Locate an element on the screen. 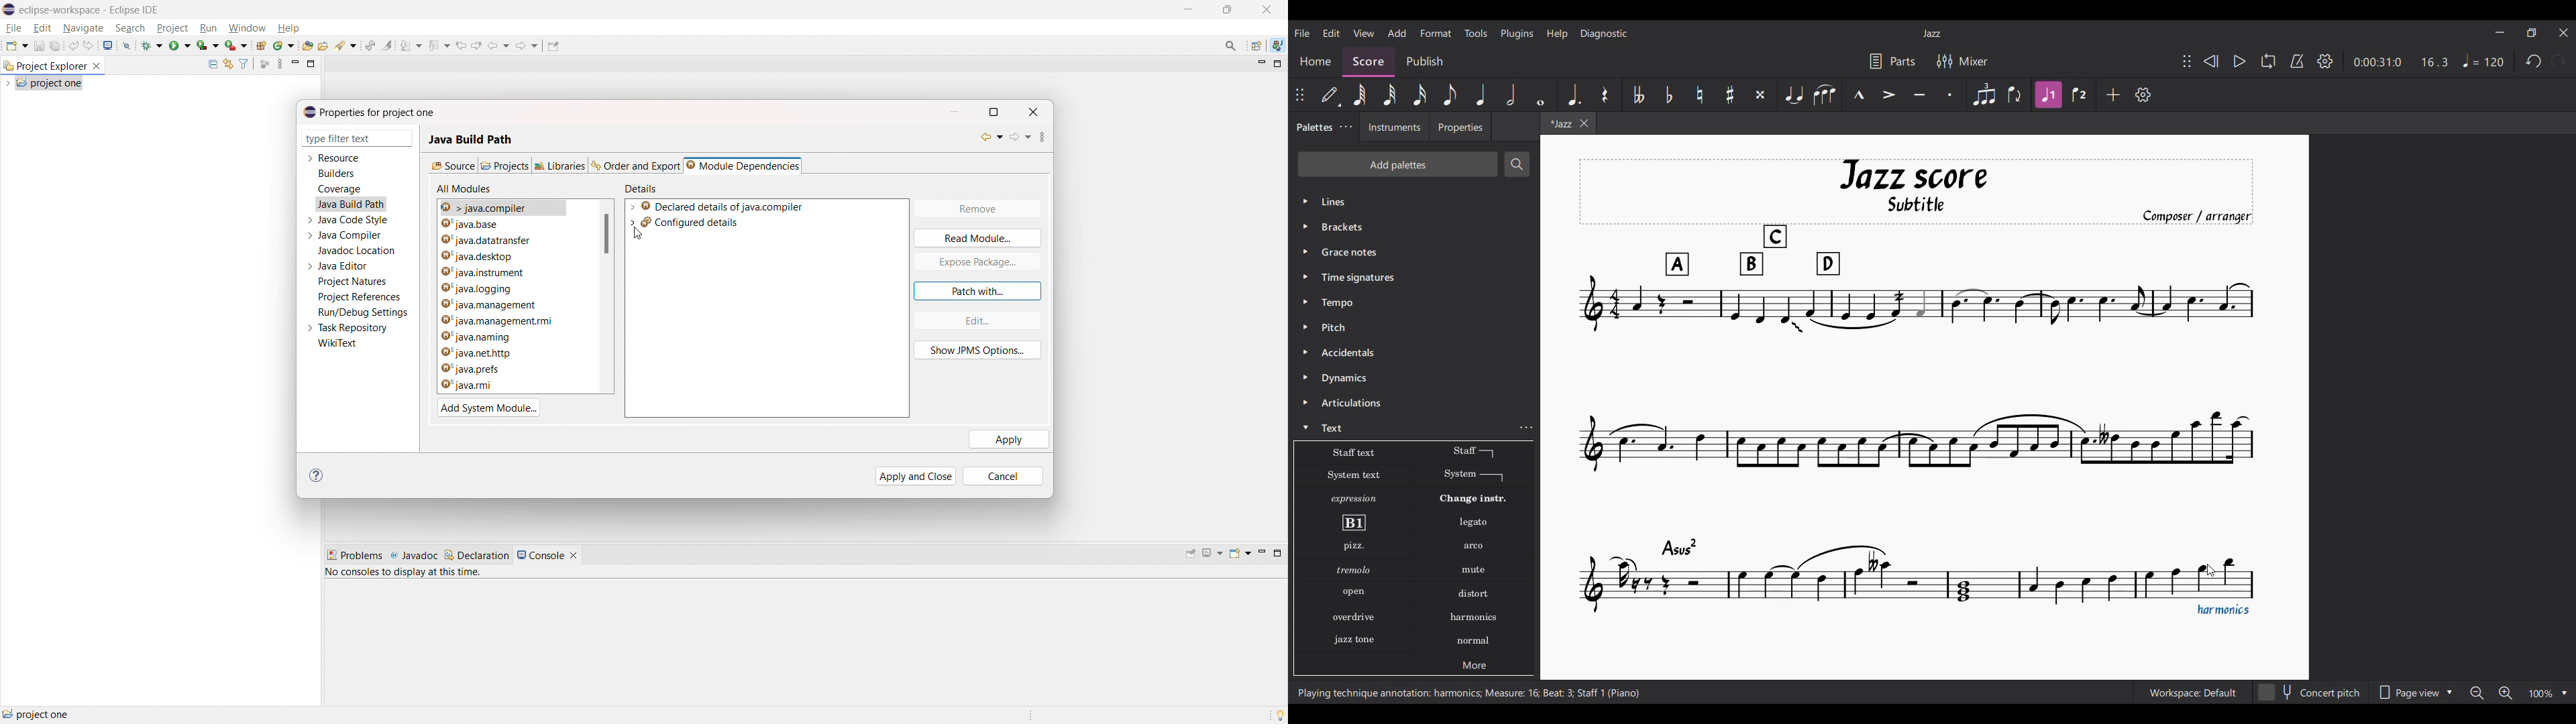 The width and height of the screenshot is (2576, 728). expose package is located at coordinates (977, 262).